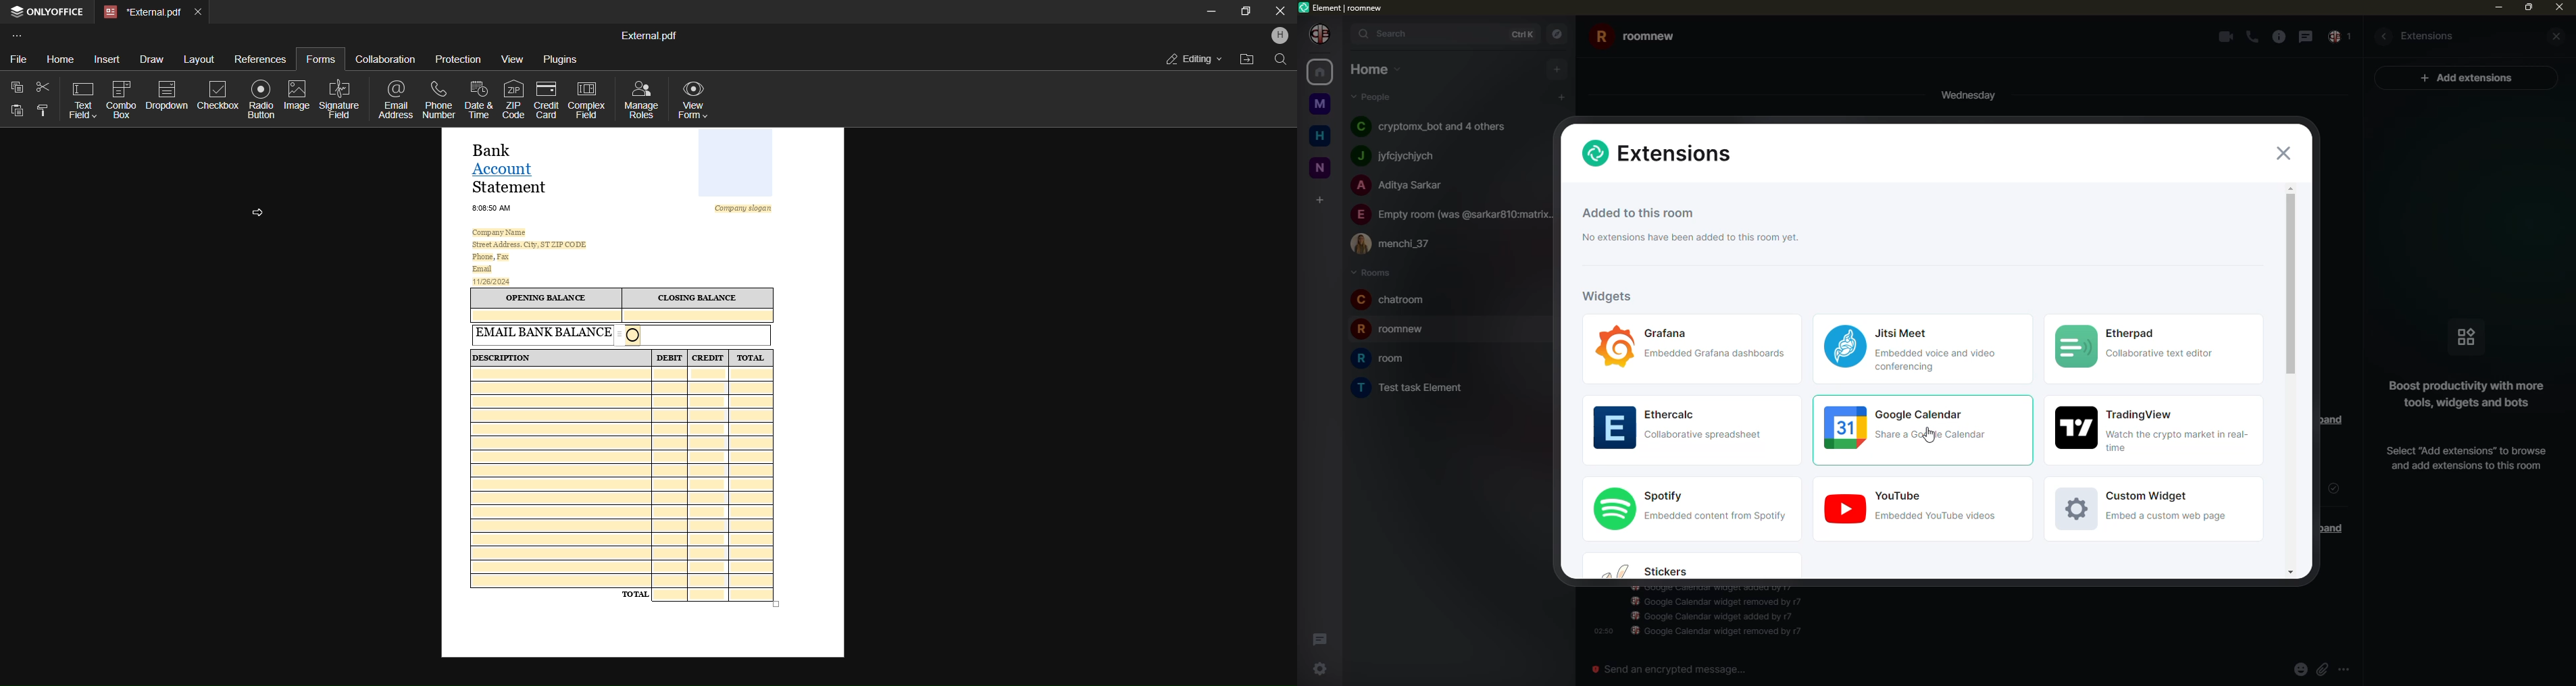 The width and height of the screenshot is (2576, 700). Describe the element at coordinates (261, 101) in the screenshot. I see `radio button` at that location.